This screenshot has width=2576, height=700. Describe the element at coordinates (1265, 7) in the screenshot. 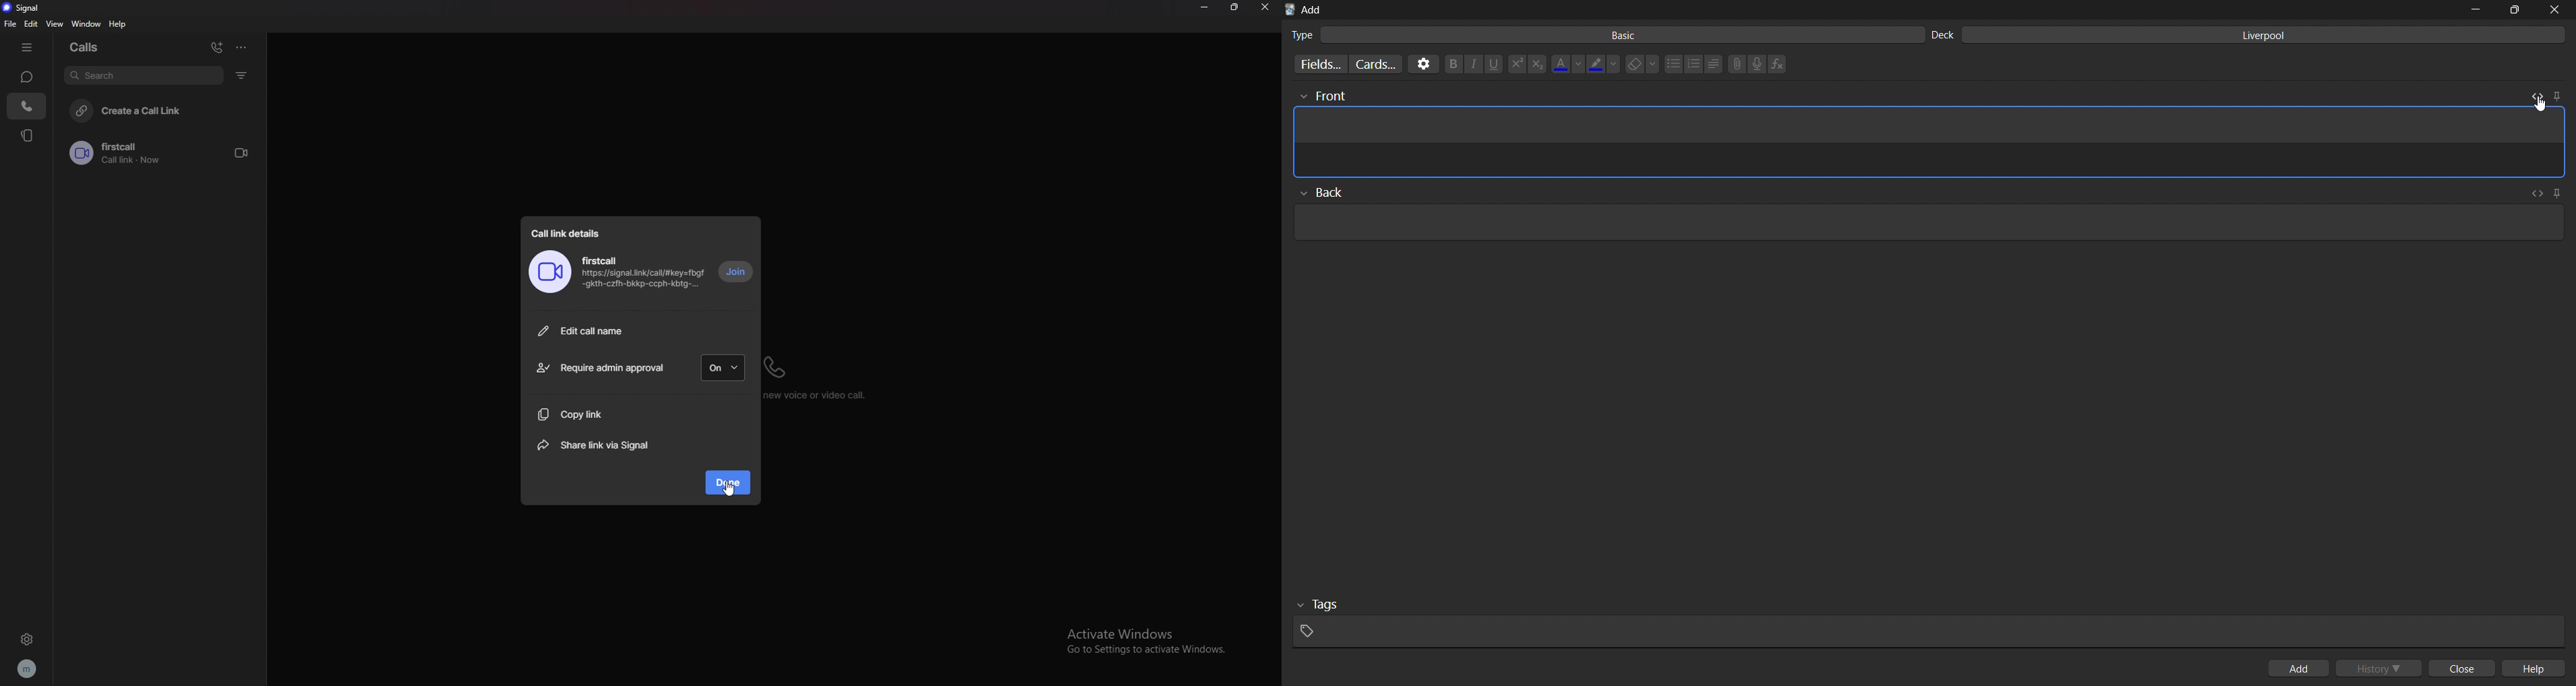

I see `close` at that location.